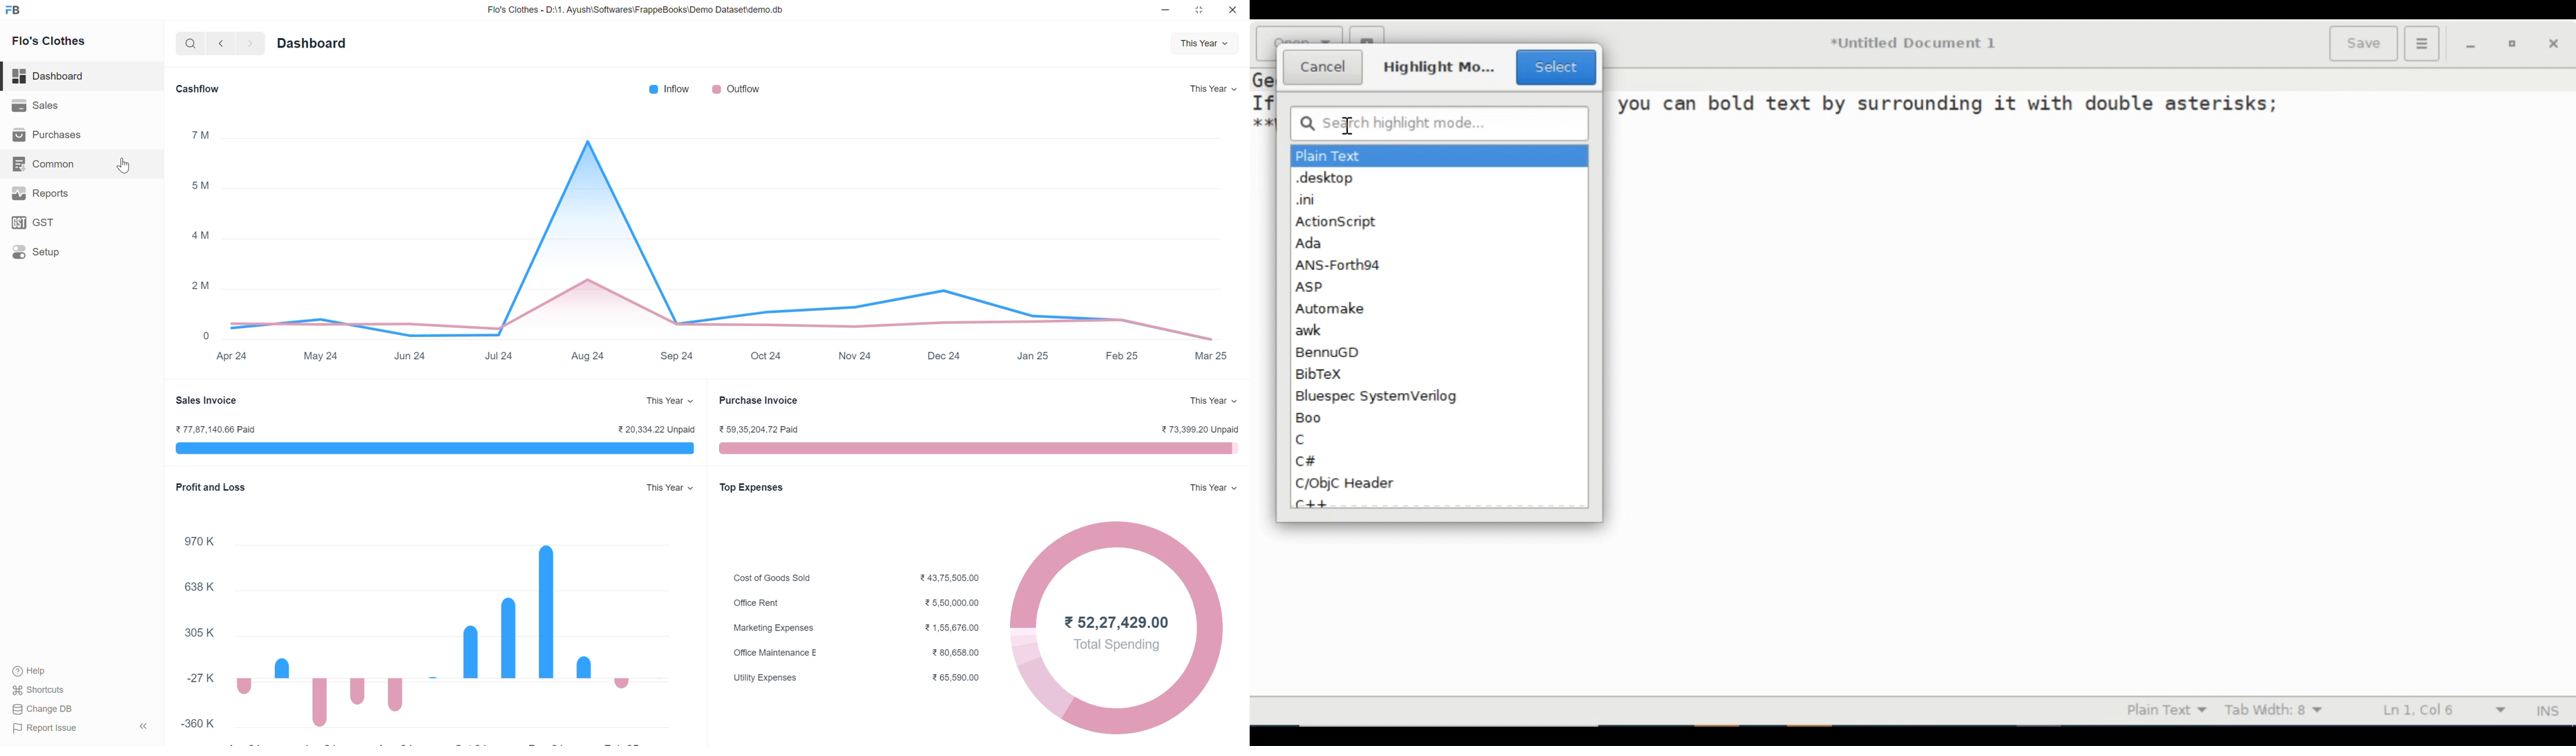 Image resolution: width=2576 pixels, height=756 pixels. What do you see at coordinates (1234, 11) in the screenshot?
I see `close` at bounding box center [1234, 11].